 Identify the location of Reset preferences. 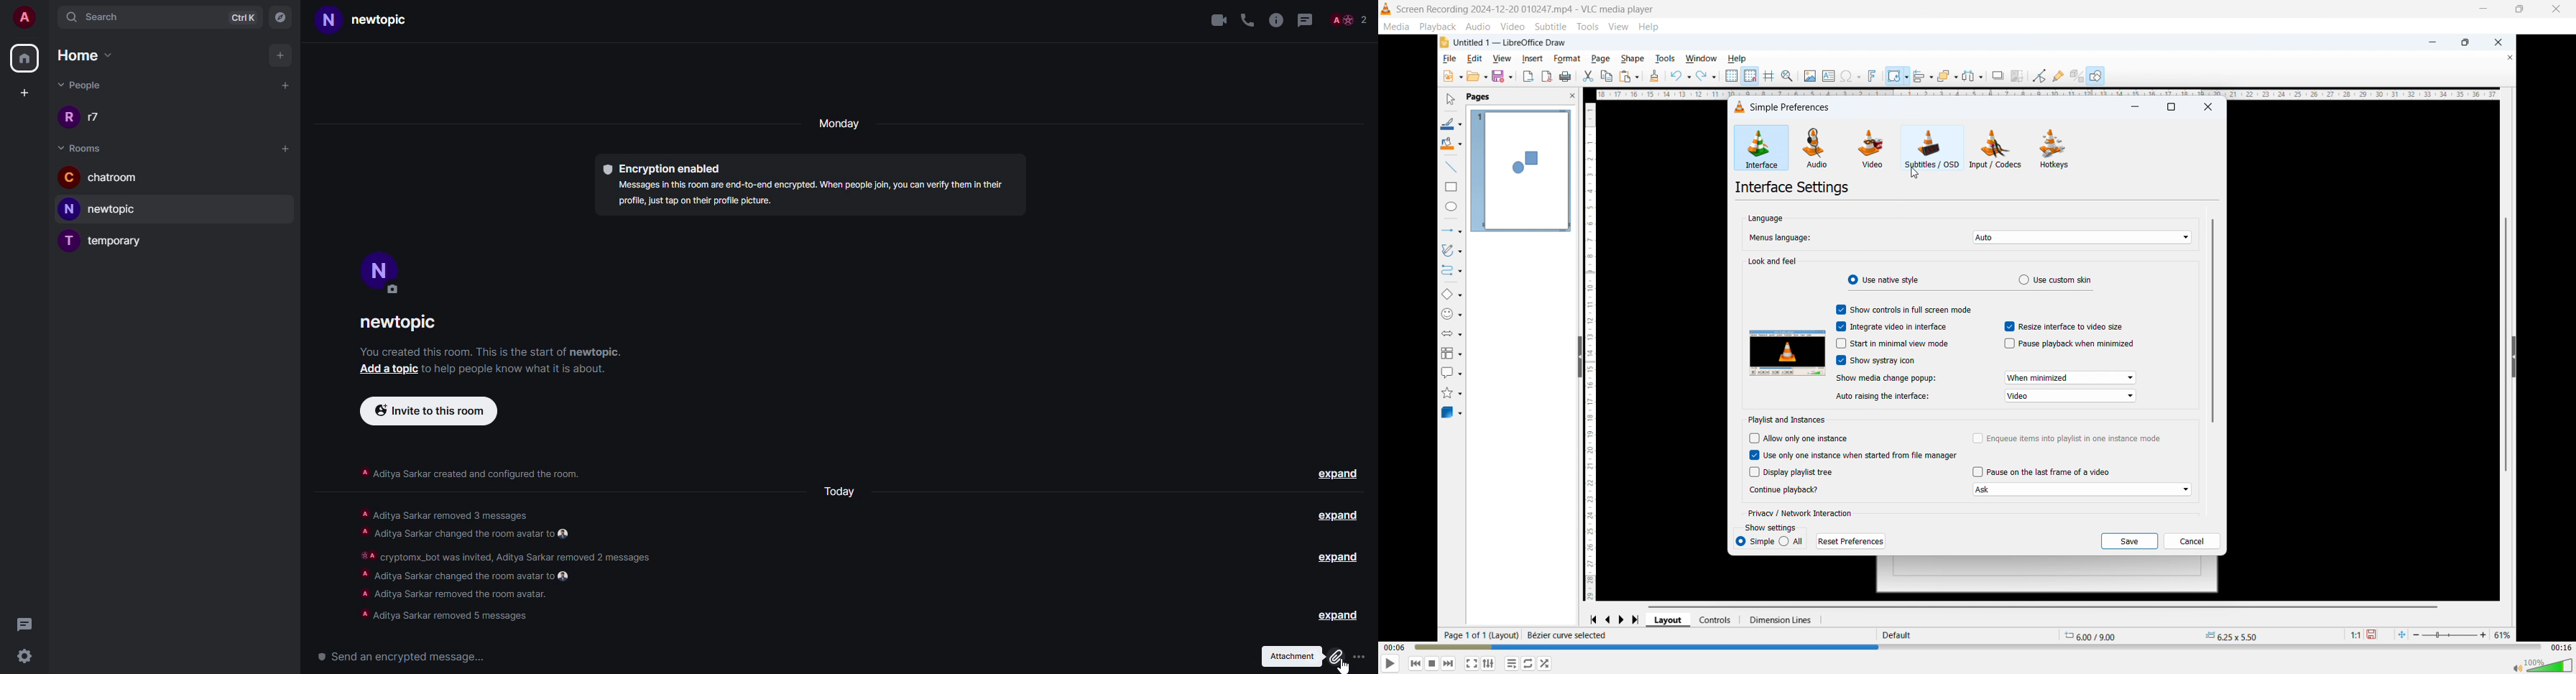
(1851, 540).